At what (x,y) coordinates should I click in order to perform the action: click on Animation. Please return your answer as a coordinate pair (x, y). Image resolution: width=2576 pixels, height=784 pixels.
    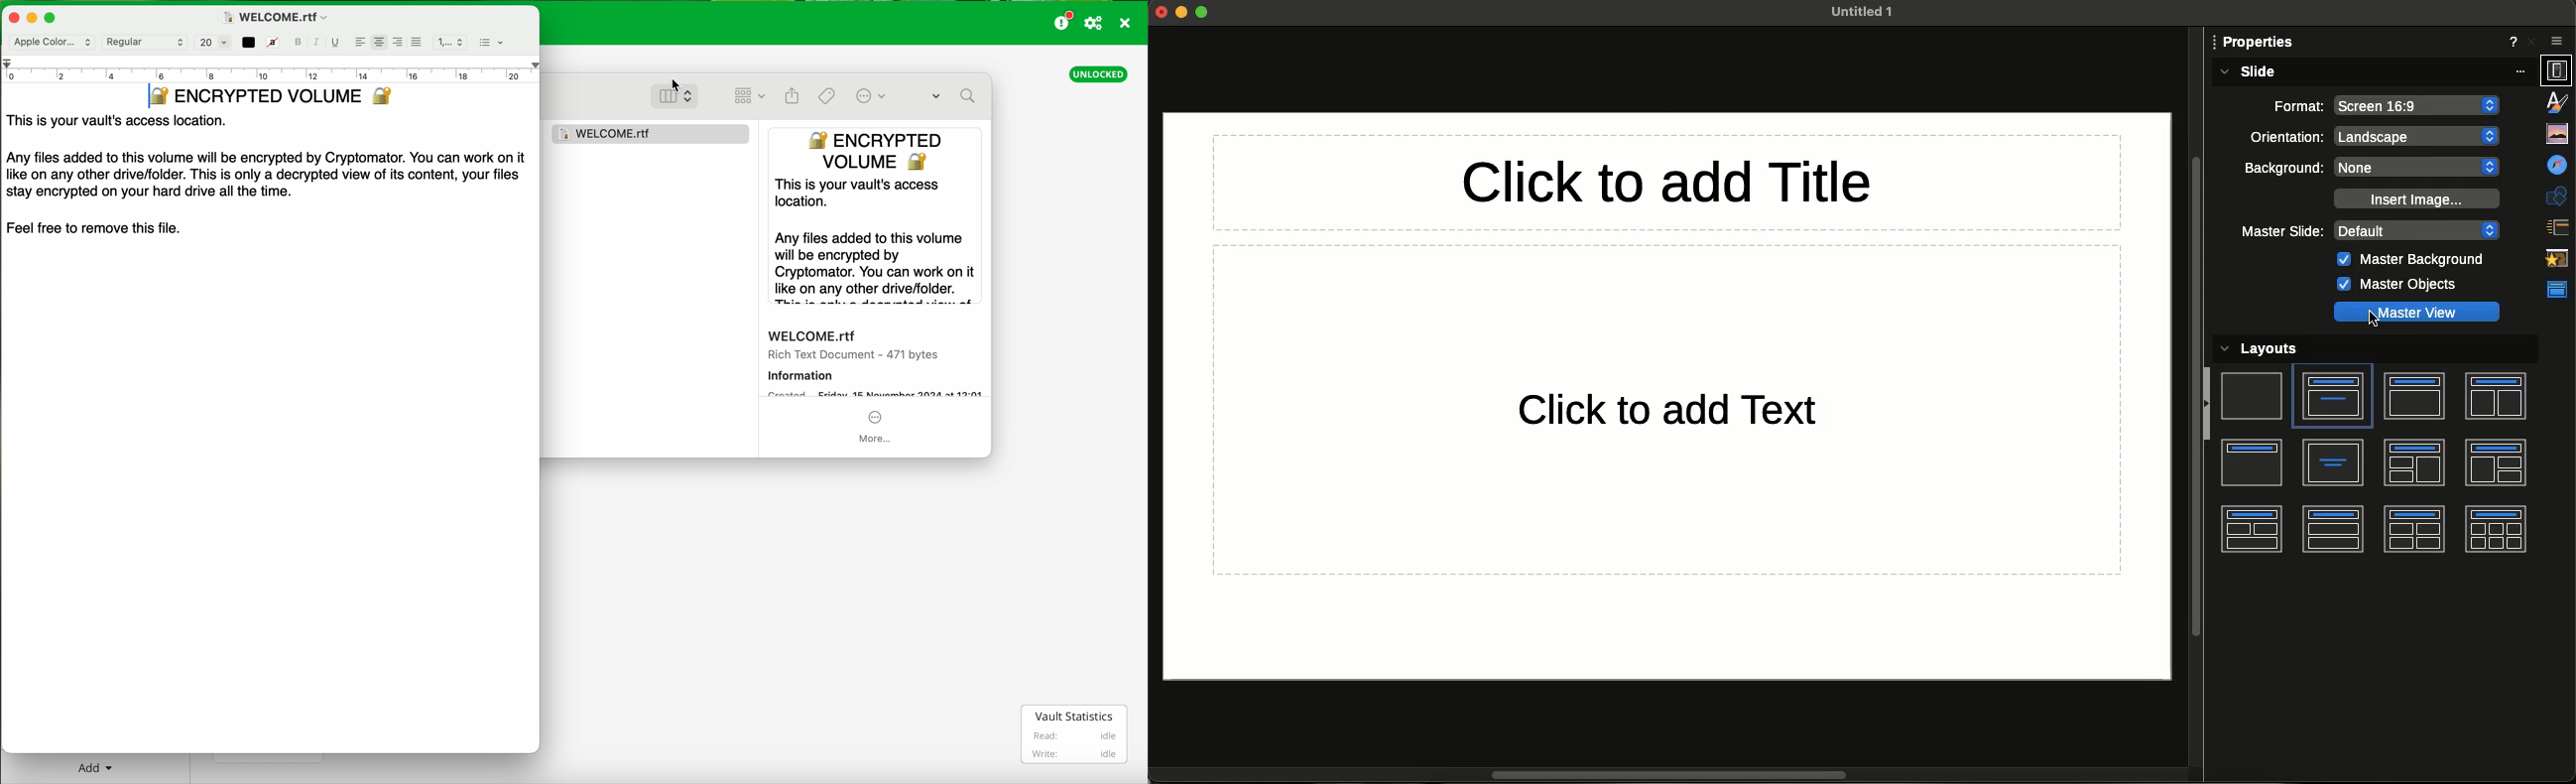
    Looking at the image, I should click on (2557, 259).